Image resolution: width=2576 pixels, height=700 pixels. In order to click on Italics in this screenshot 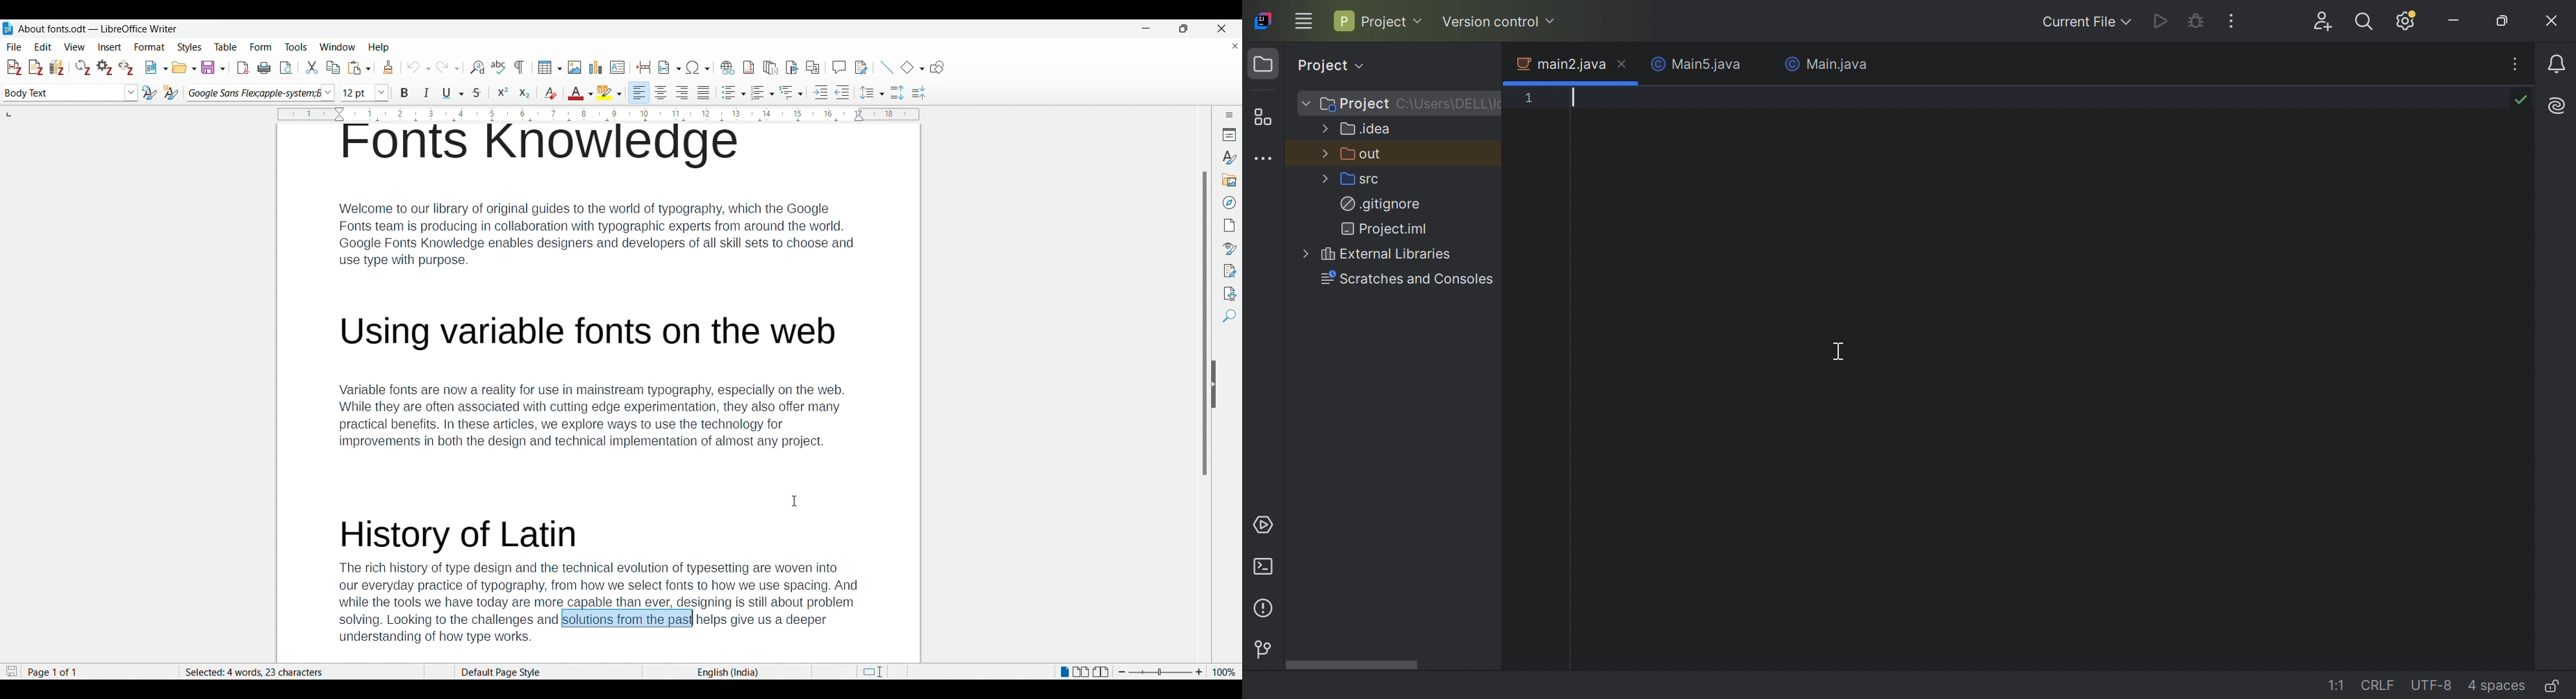, I will do `click(427, 93)`.